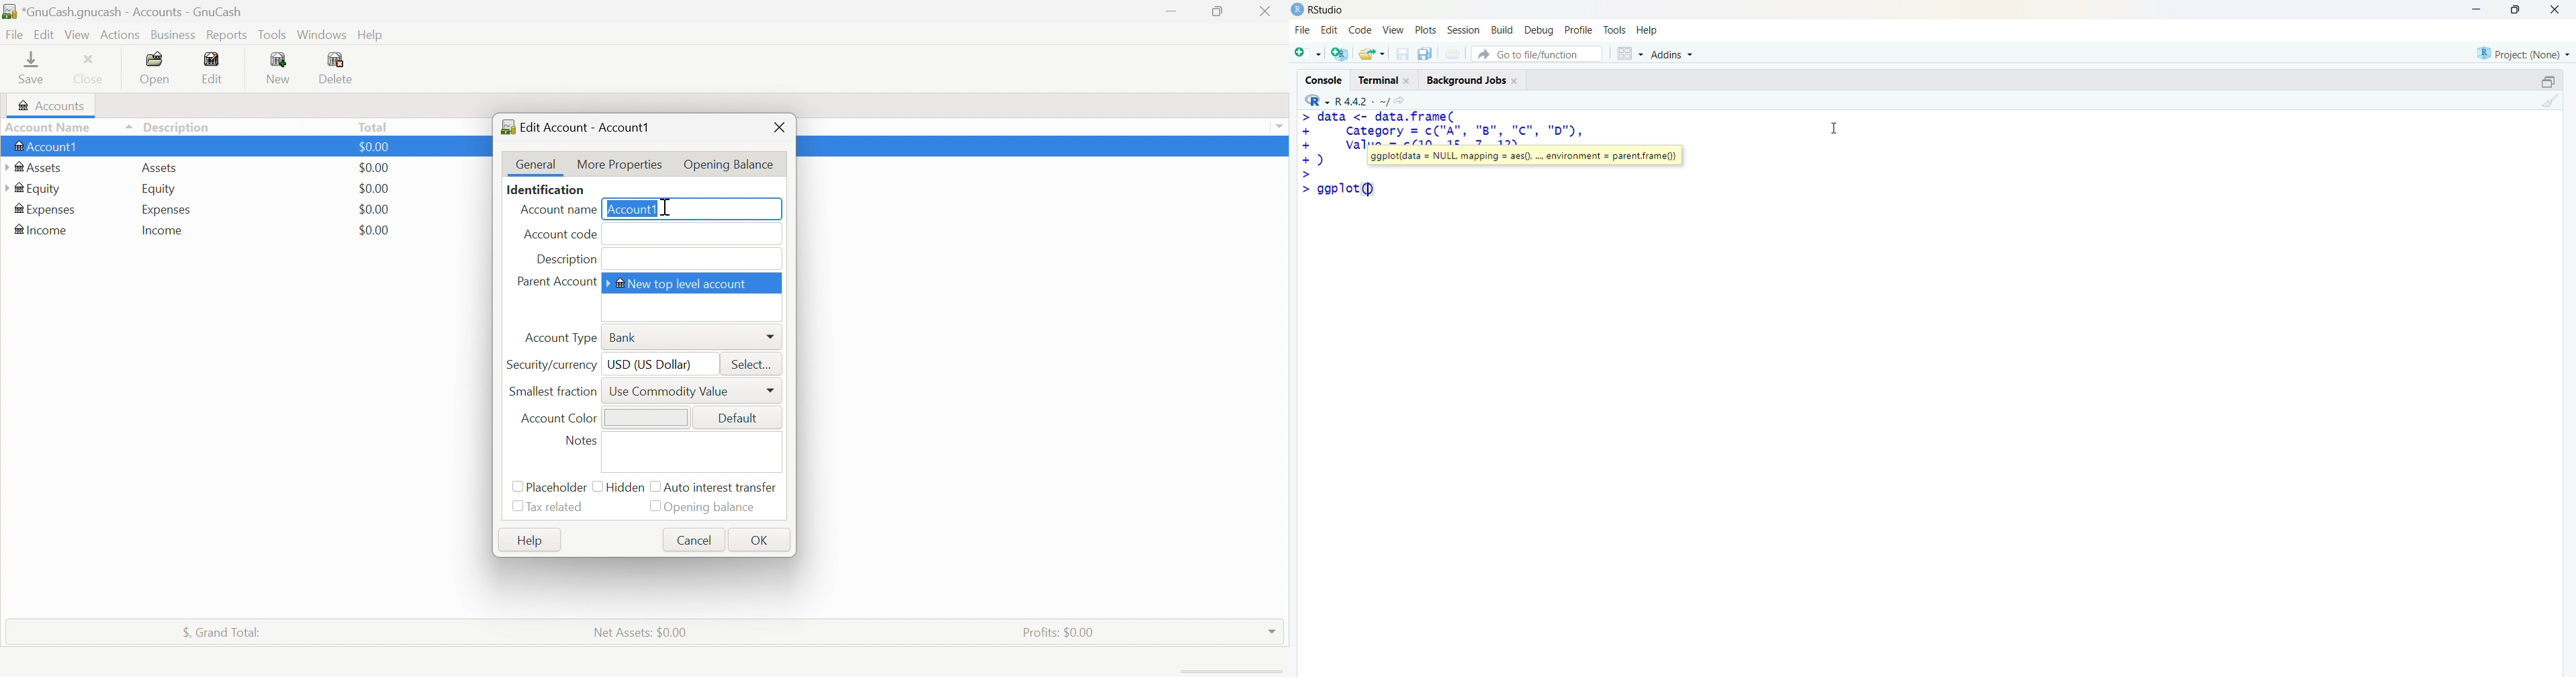 This screenshot has height=700, width=2576. What do you see at coordinates (545, 191) in the screenshot?
I see `Identification` at bounding box center [545, 191].